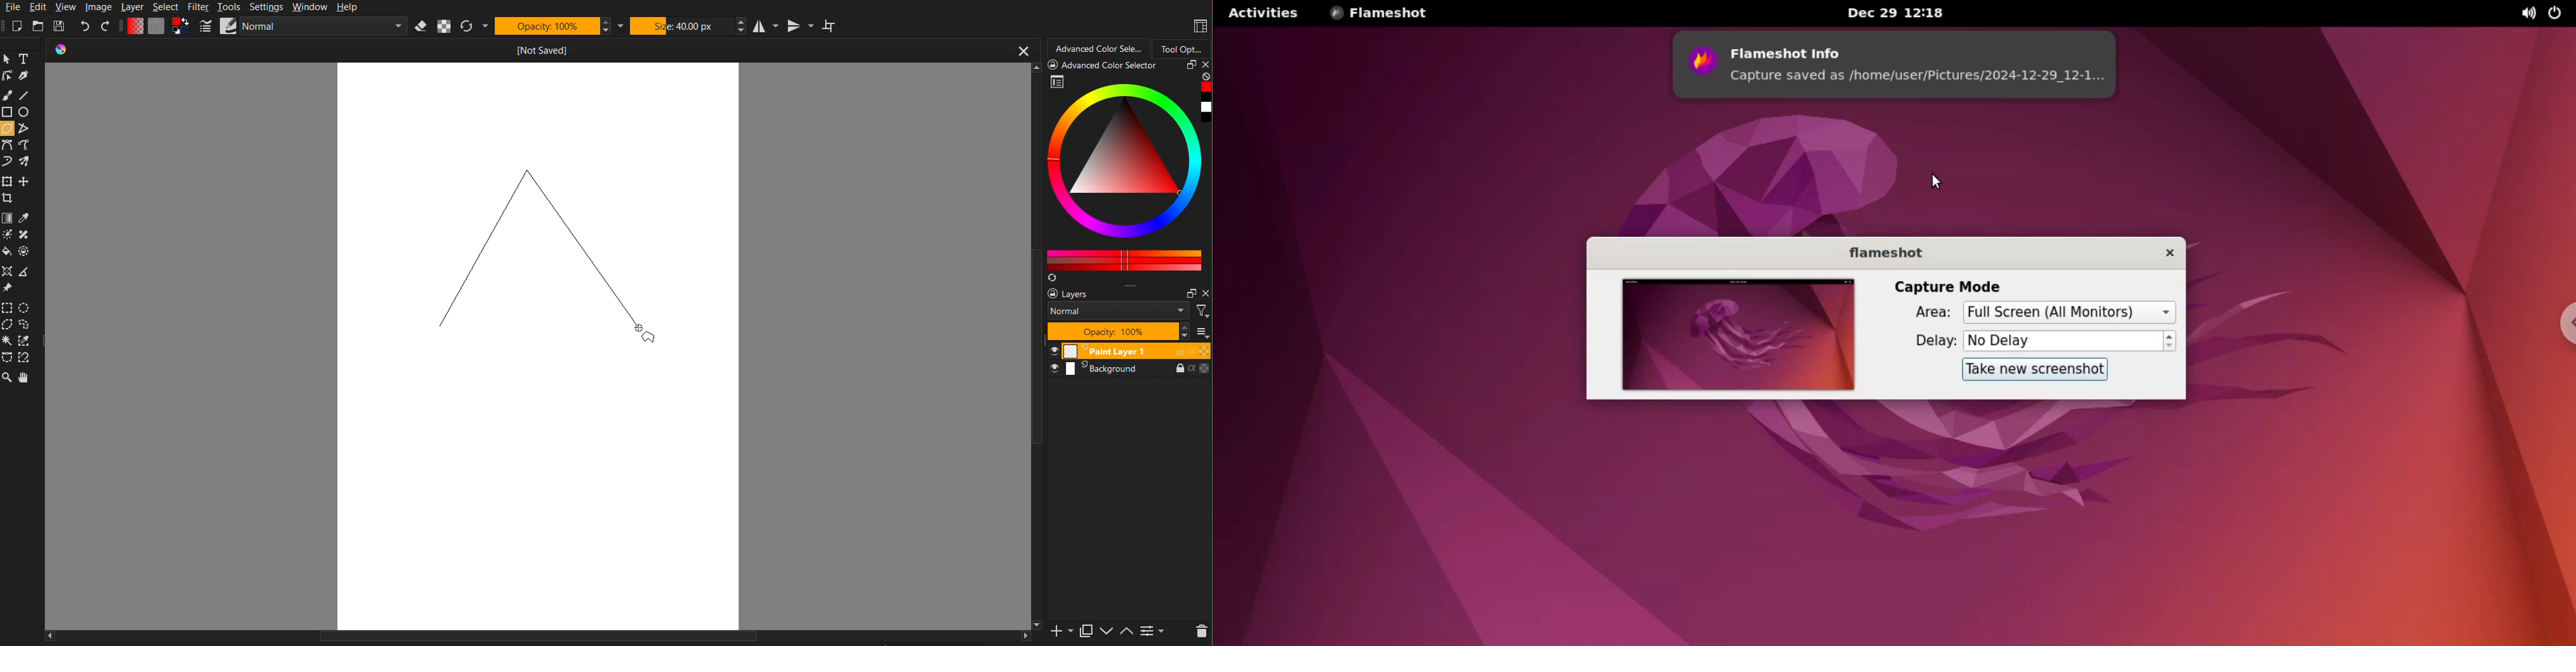 This screenshot has height=672, width=2576. What do you see at coordinates (8, 377) in the screenshot?
I see `Zoom` at bounding box center [8, 377].